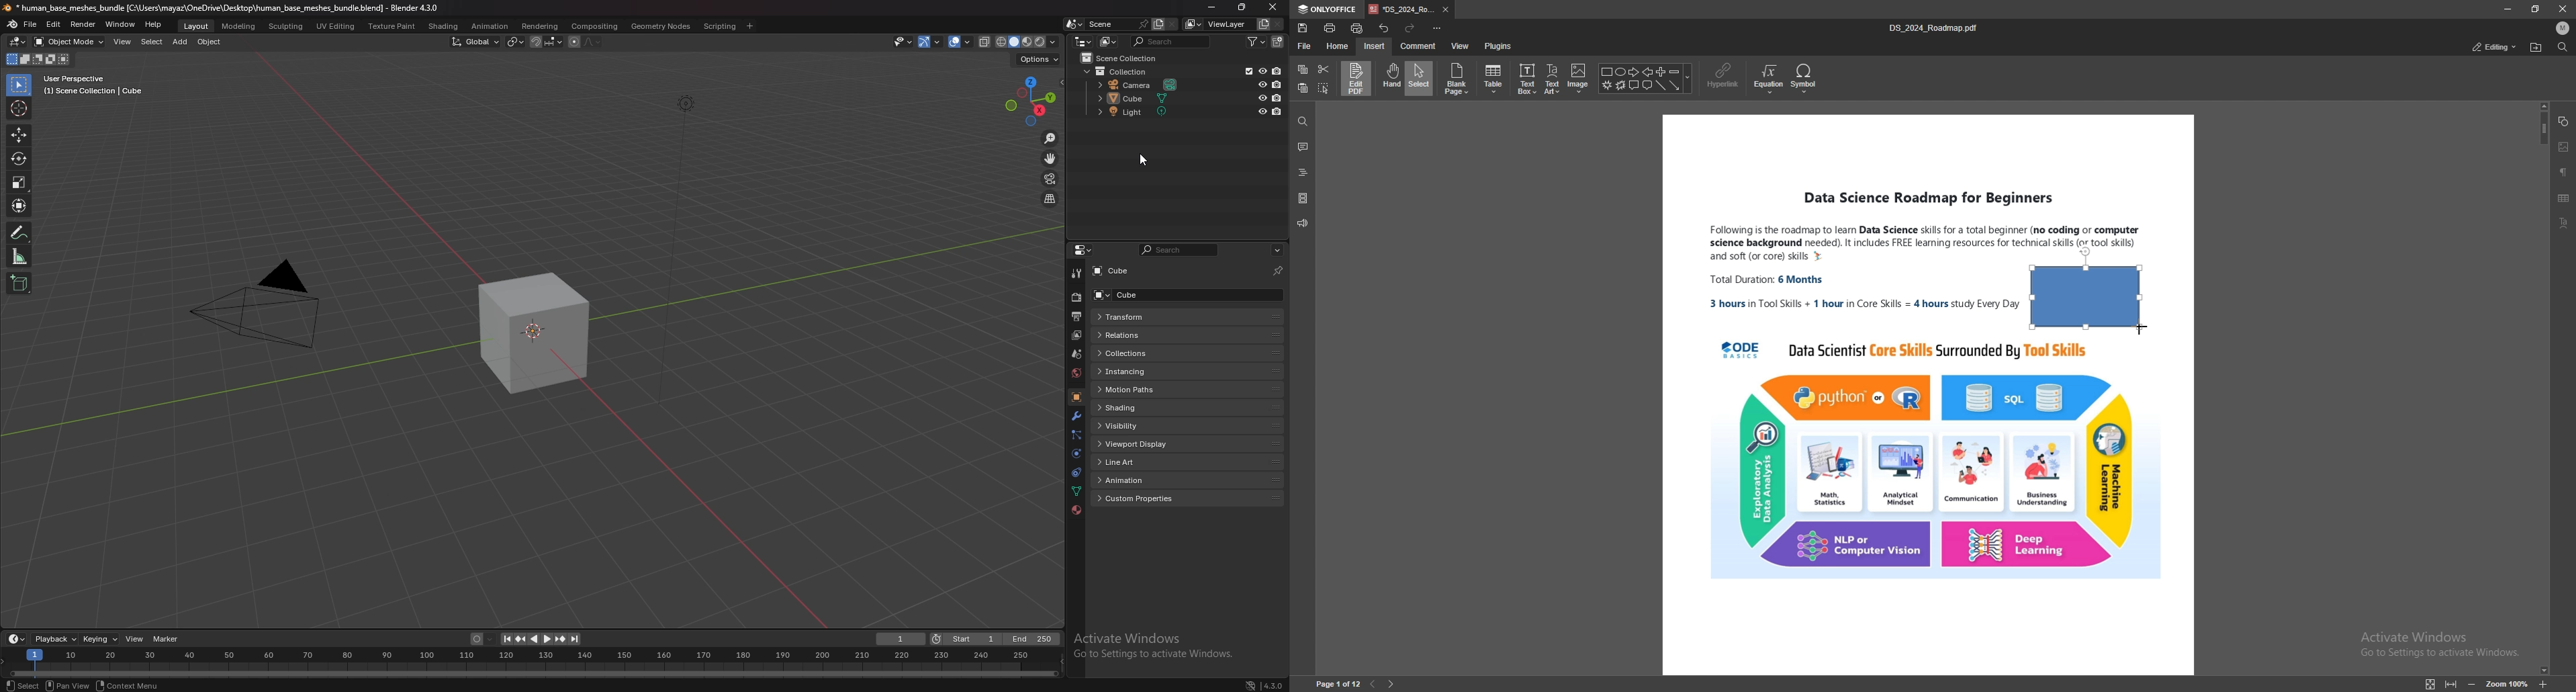 The height and width of the screenshot is (700, 2576). I want to click on comment, so click(1418, 46).